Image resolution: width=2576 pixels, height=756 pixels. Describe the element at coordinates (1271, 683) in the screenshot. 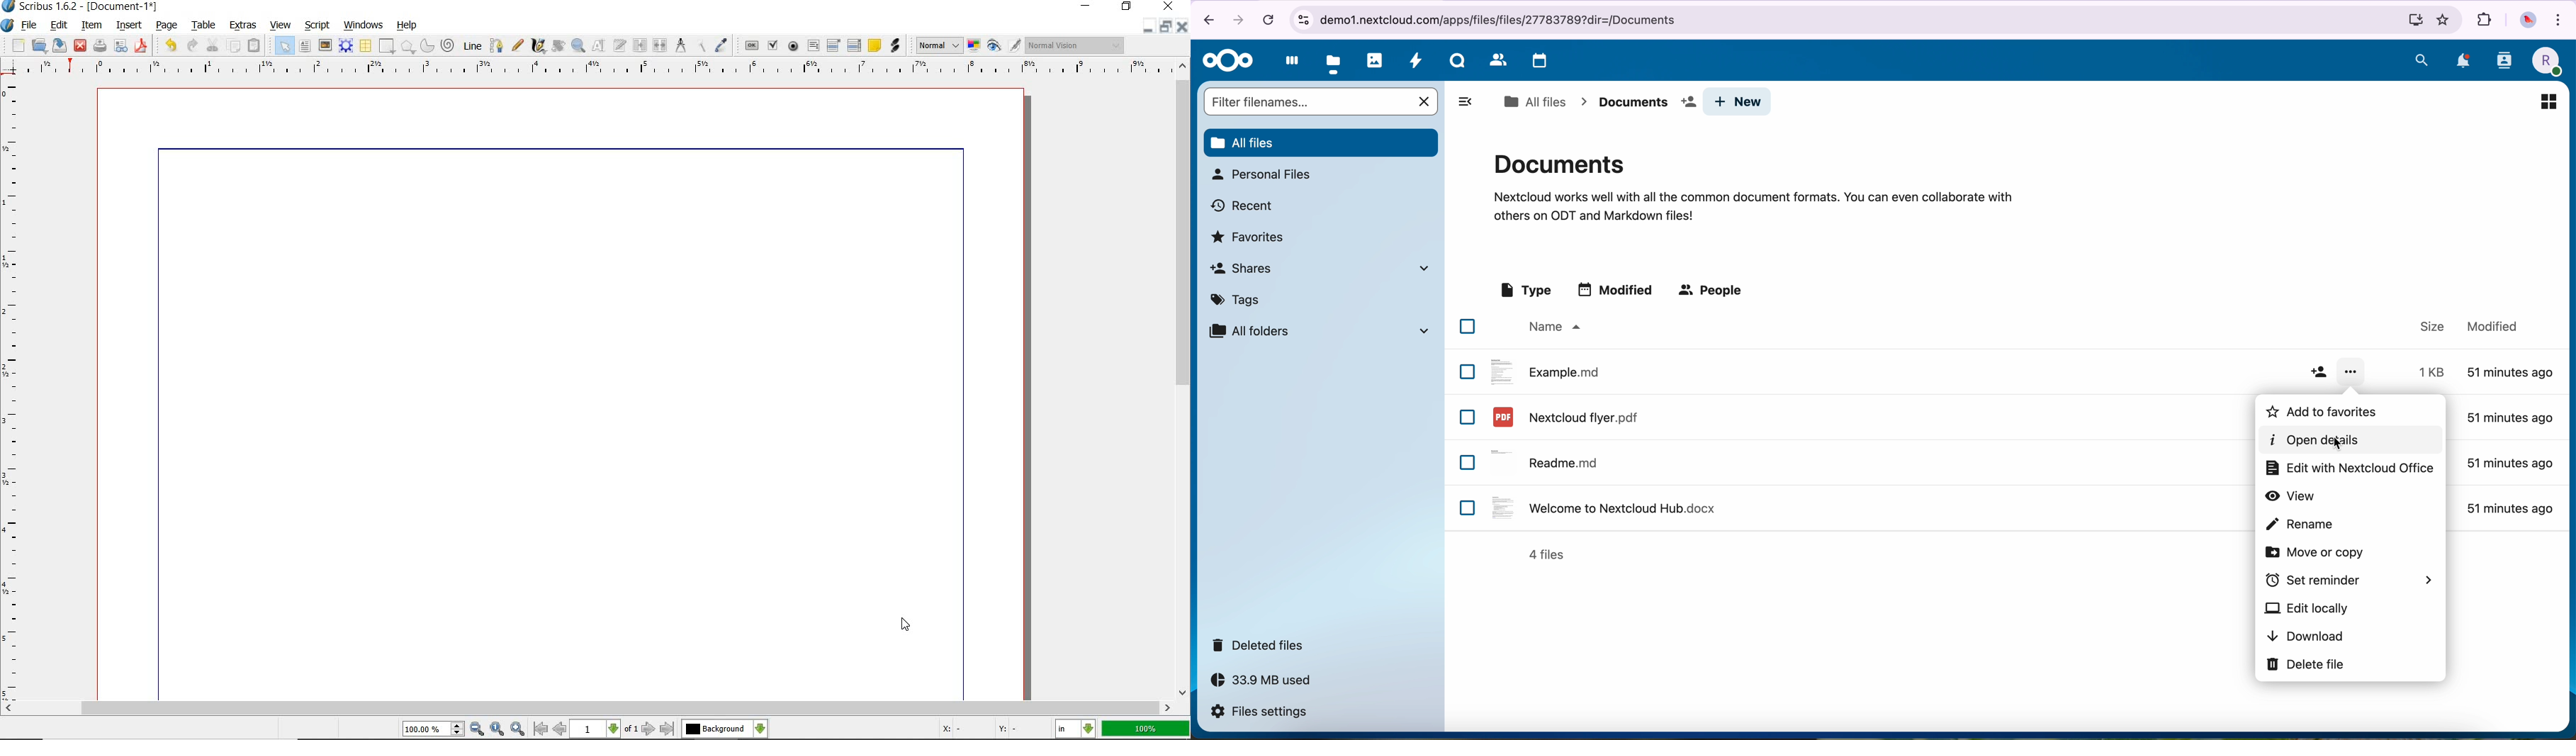

I see `33.9 MB used` at that location.